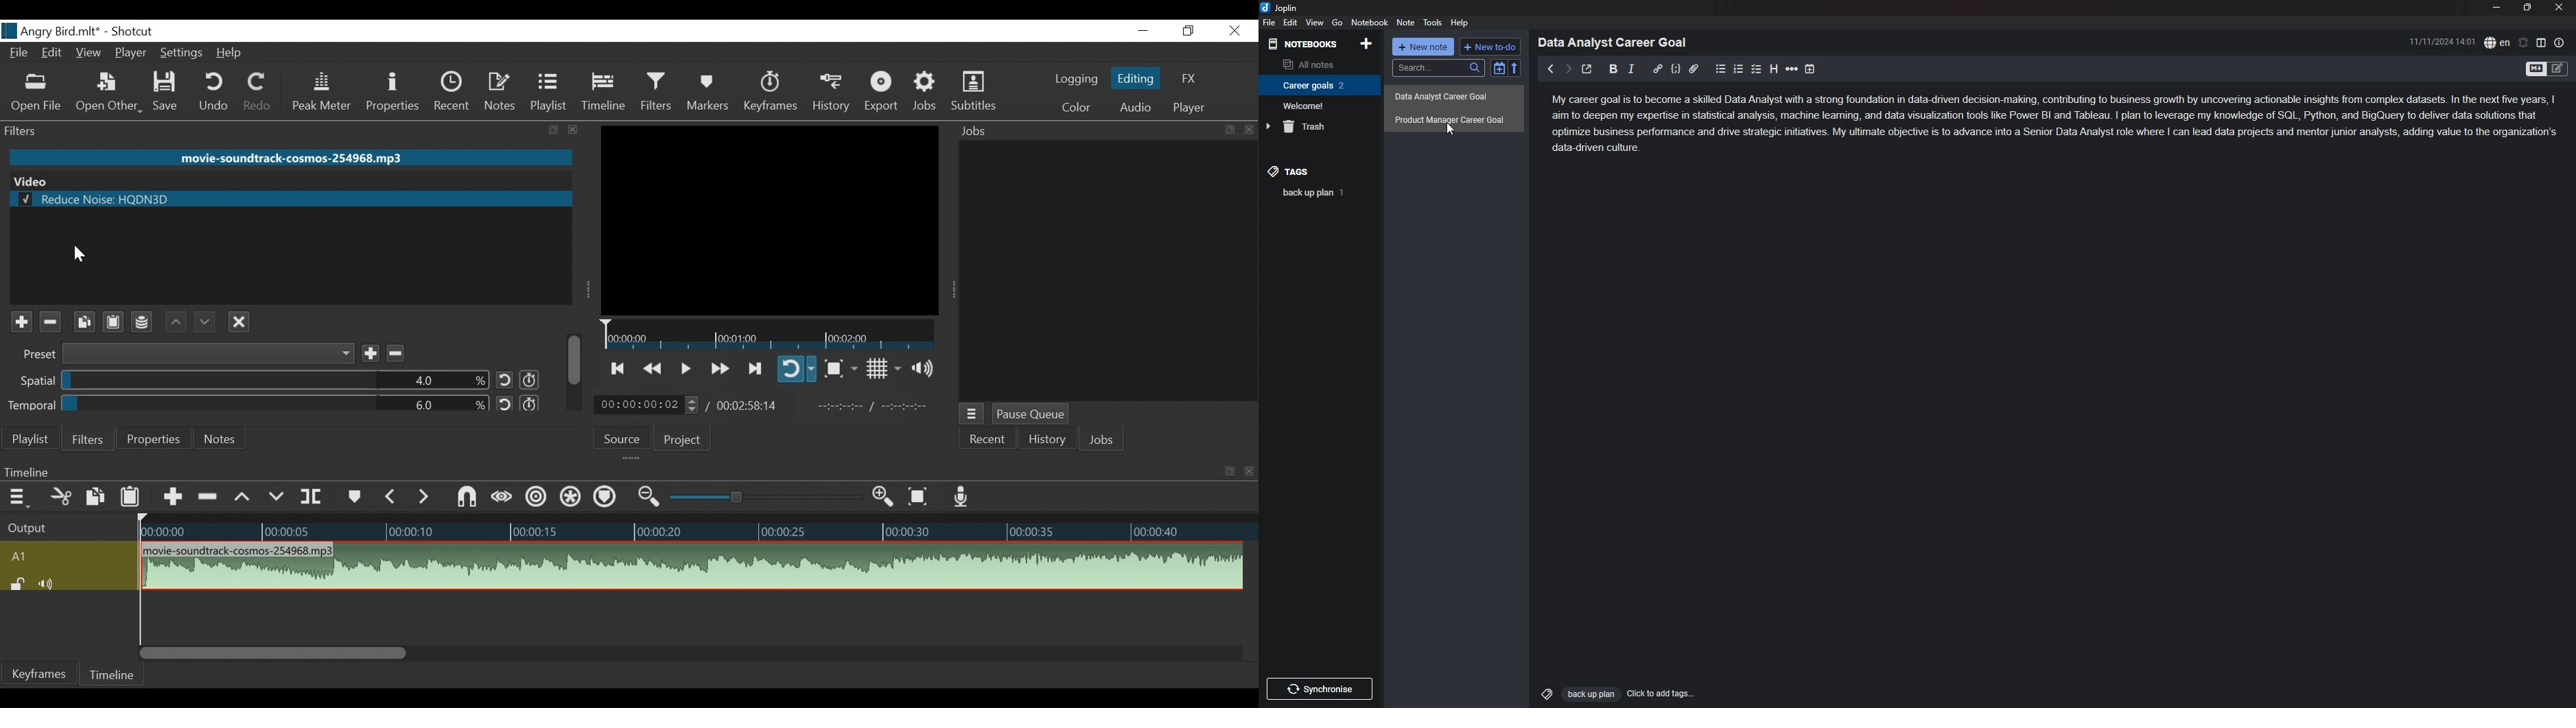 The height and width of the screenshot is (728, 2576). I want to click on back up plan 1, so click(1322, 192).